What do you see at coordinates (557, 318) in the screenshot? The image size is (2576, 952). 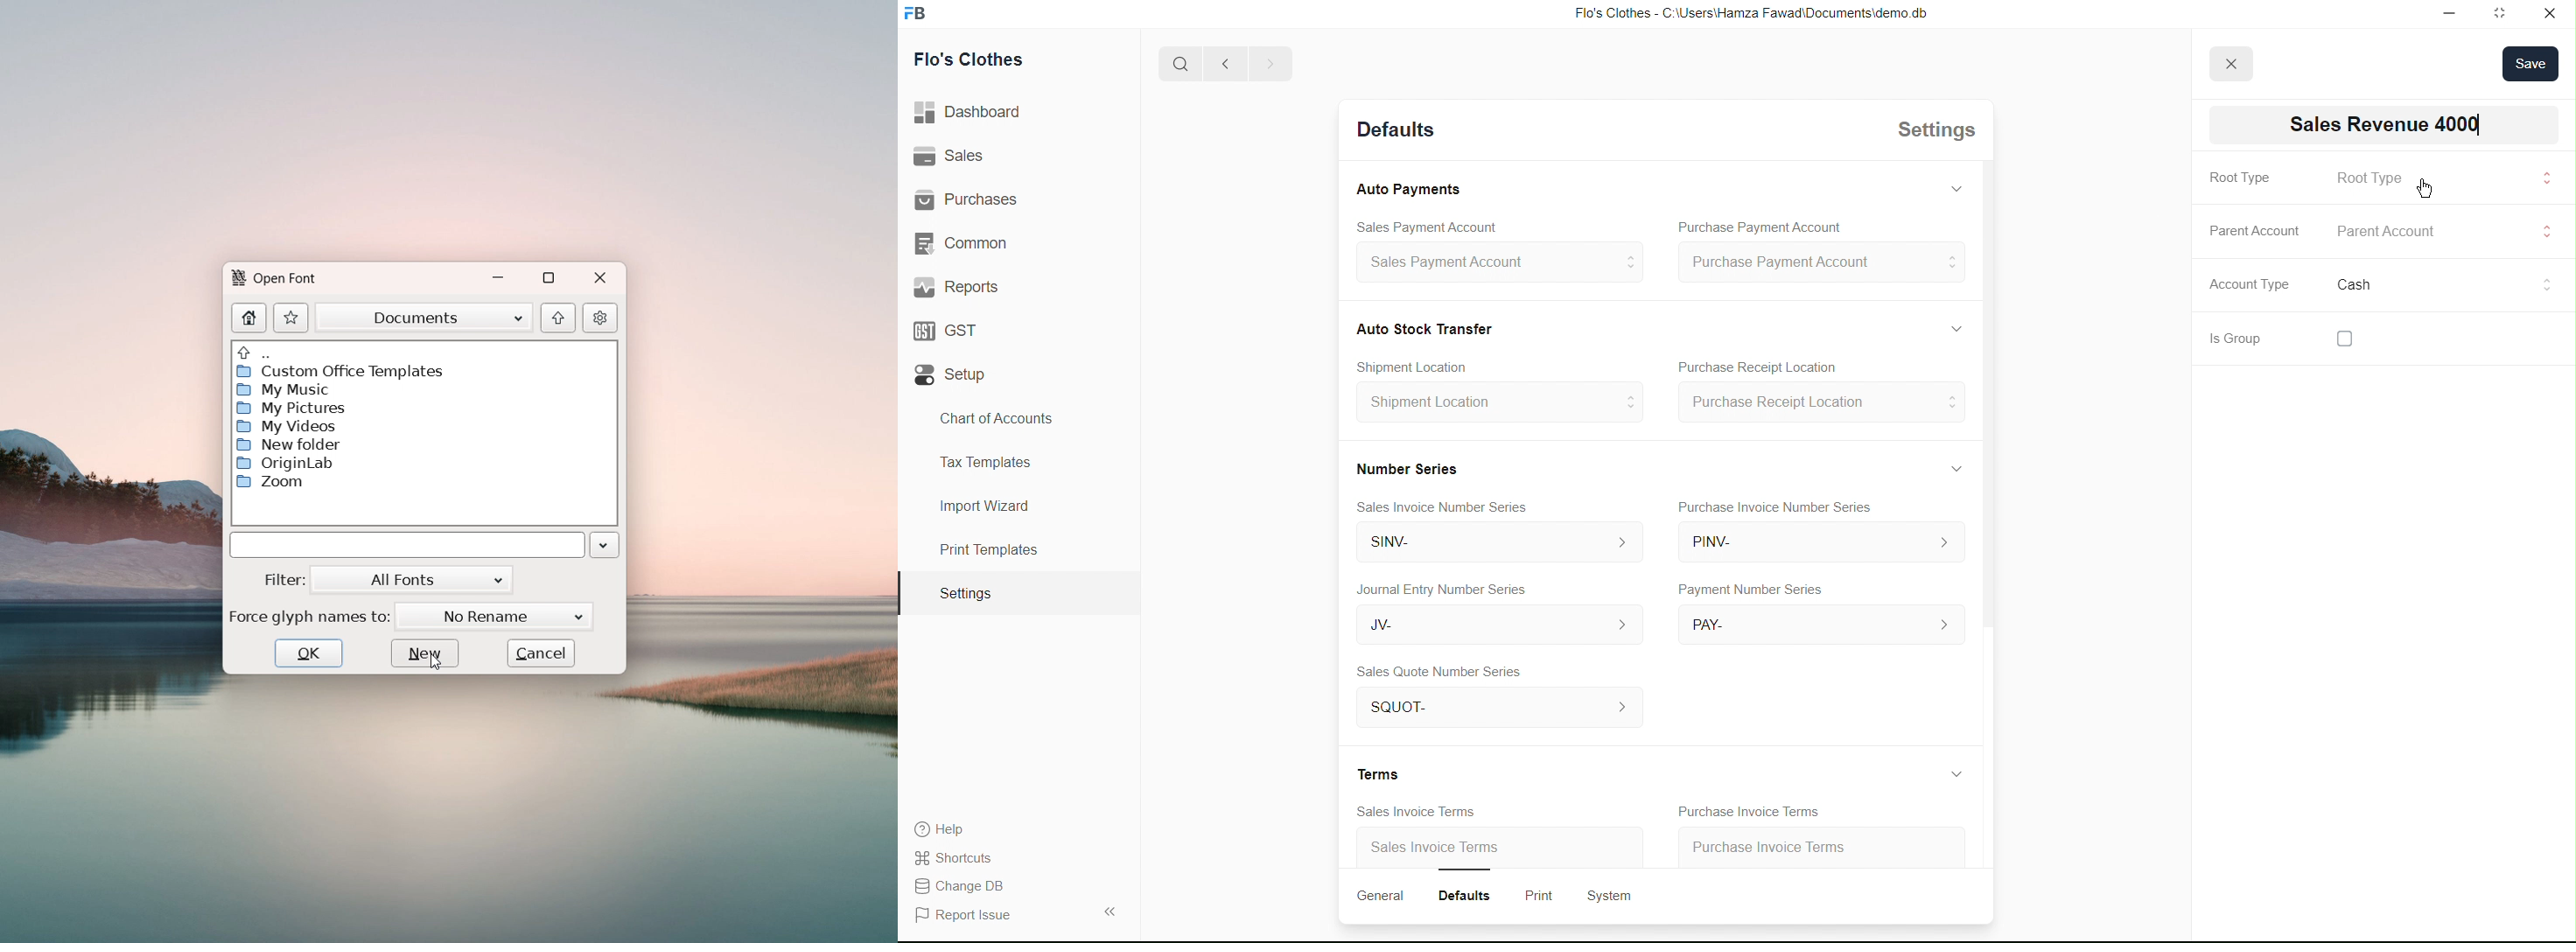 I see `go to originating folder` at bounding box center [557, 318].